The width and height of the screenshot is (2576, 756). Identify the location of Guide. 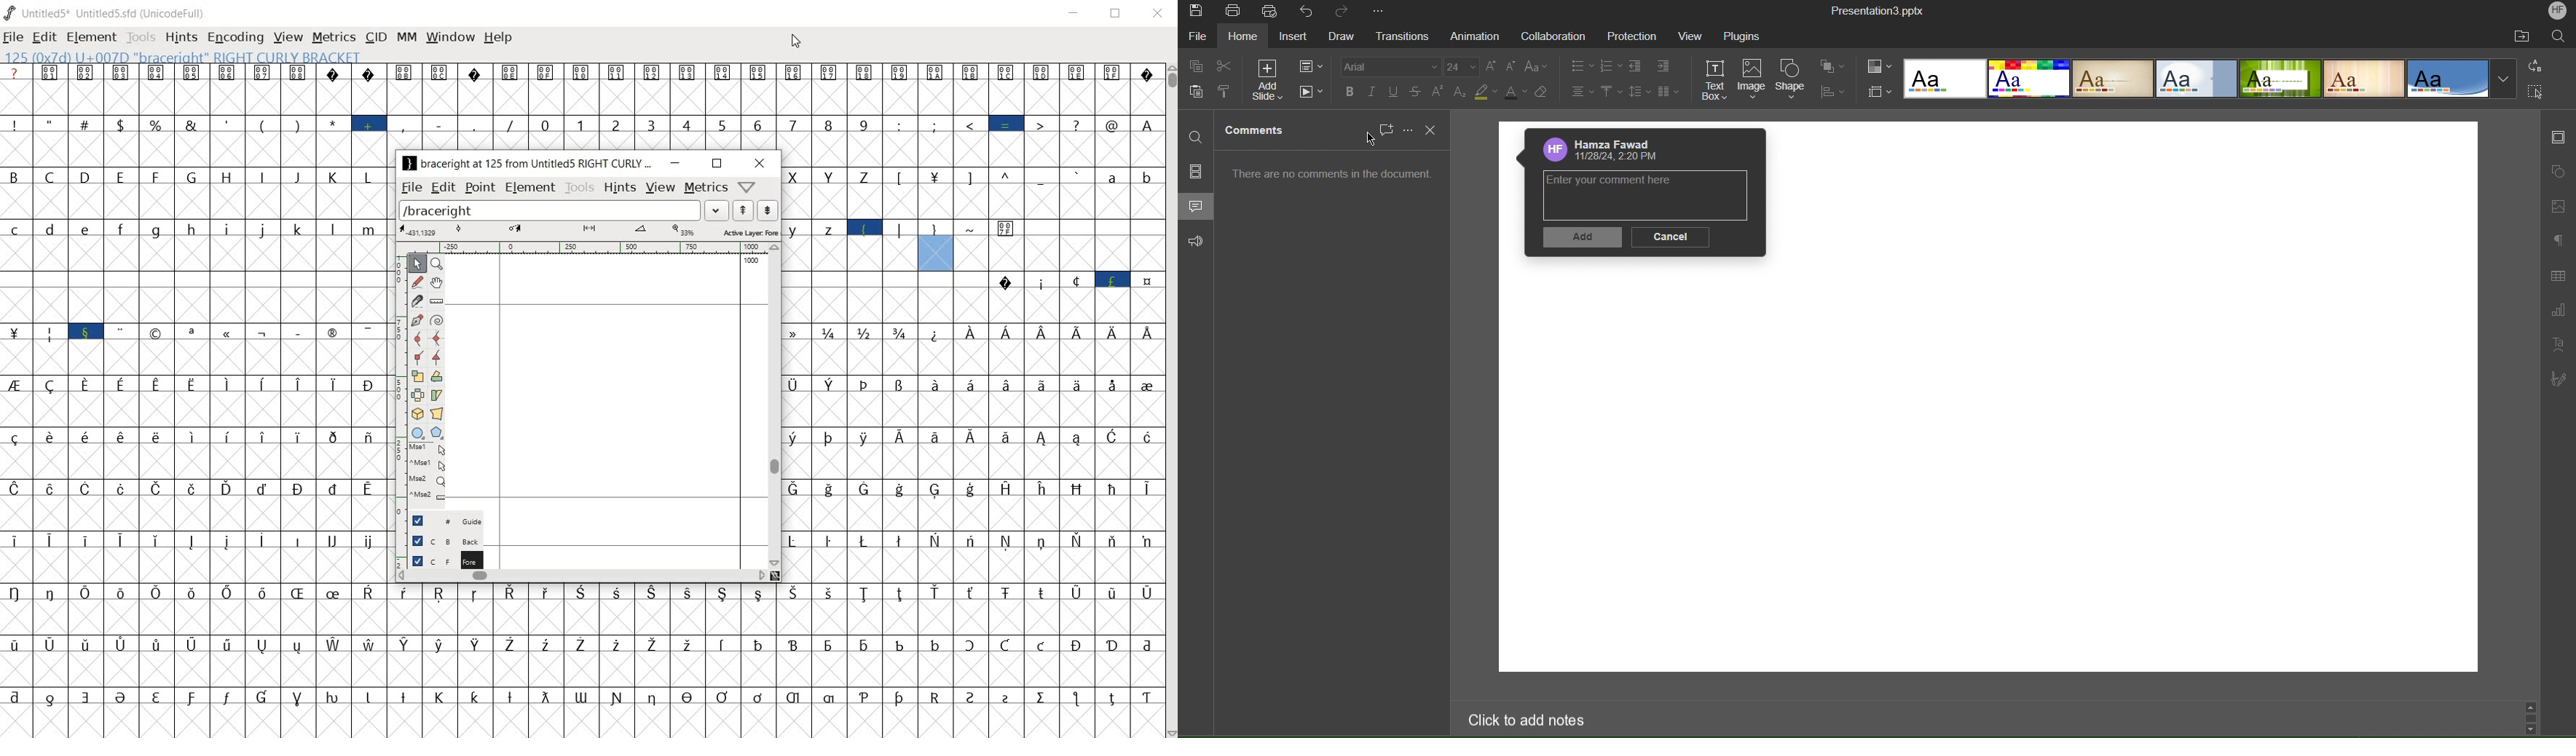
(440, 521).